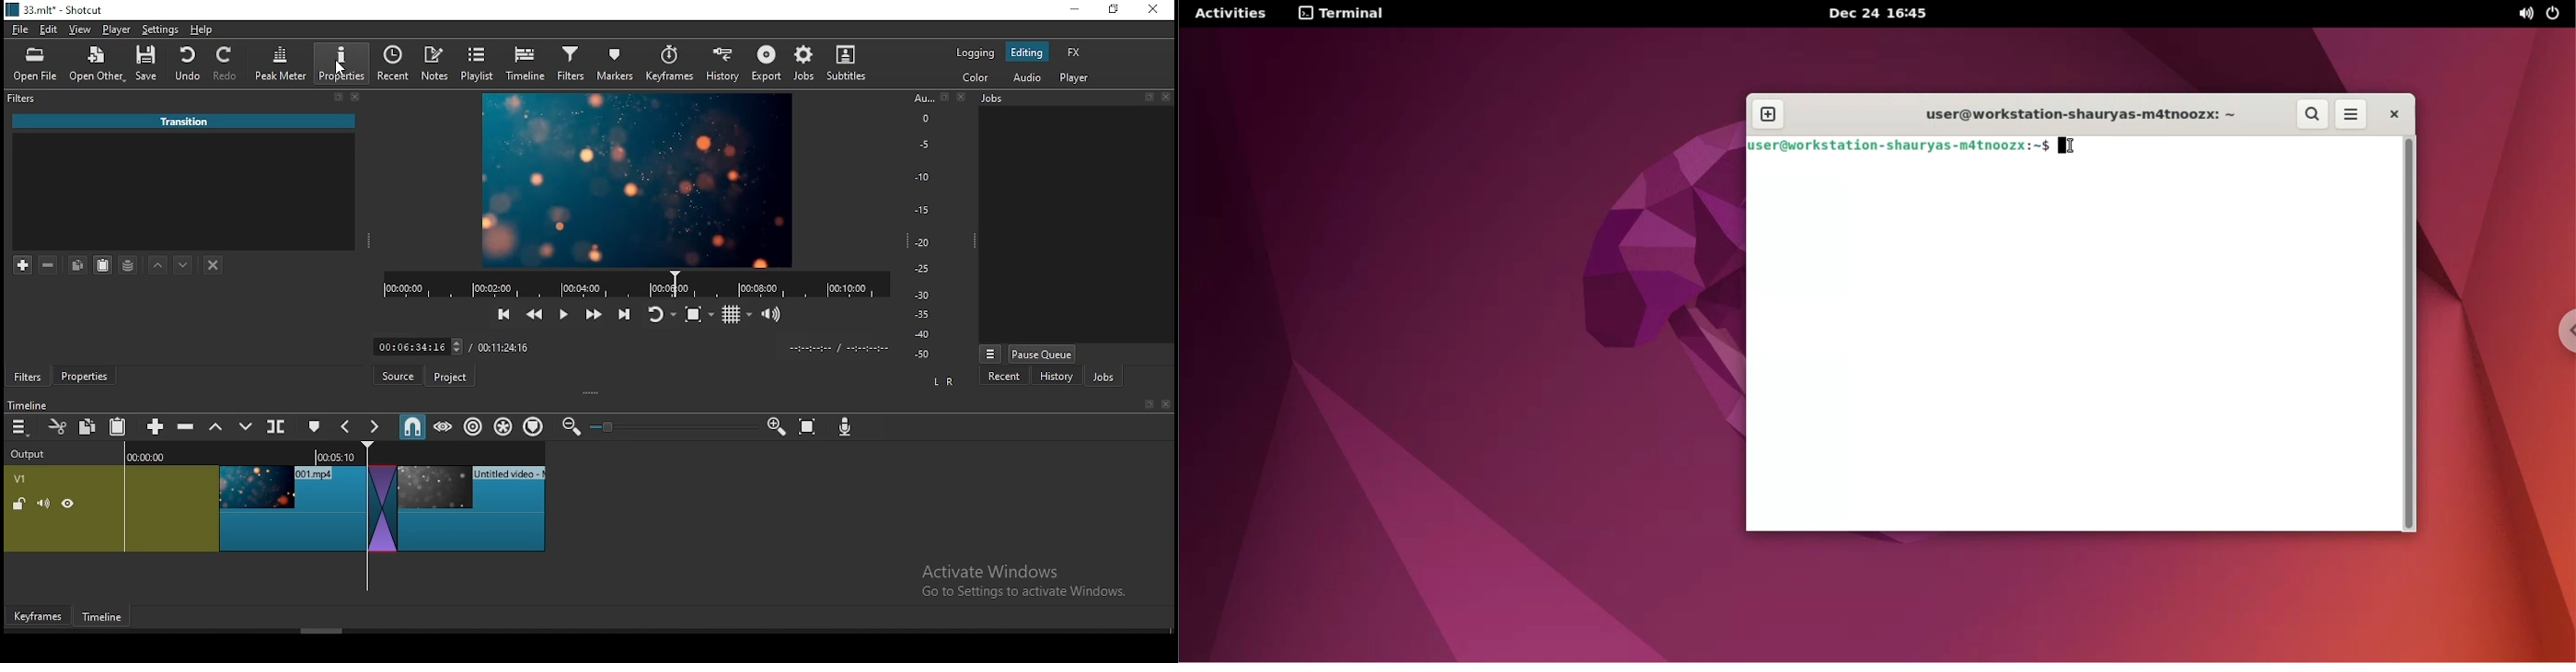  Describe the element at coordinates (40, 66) in the screenshot. I see `open file` at that location.